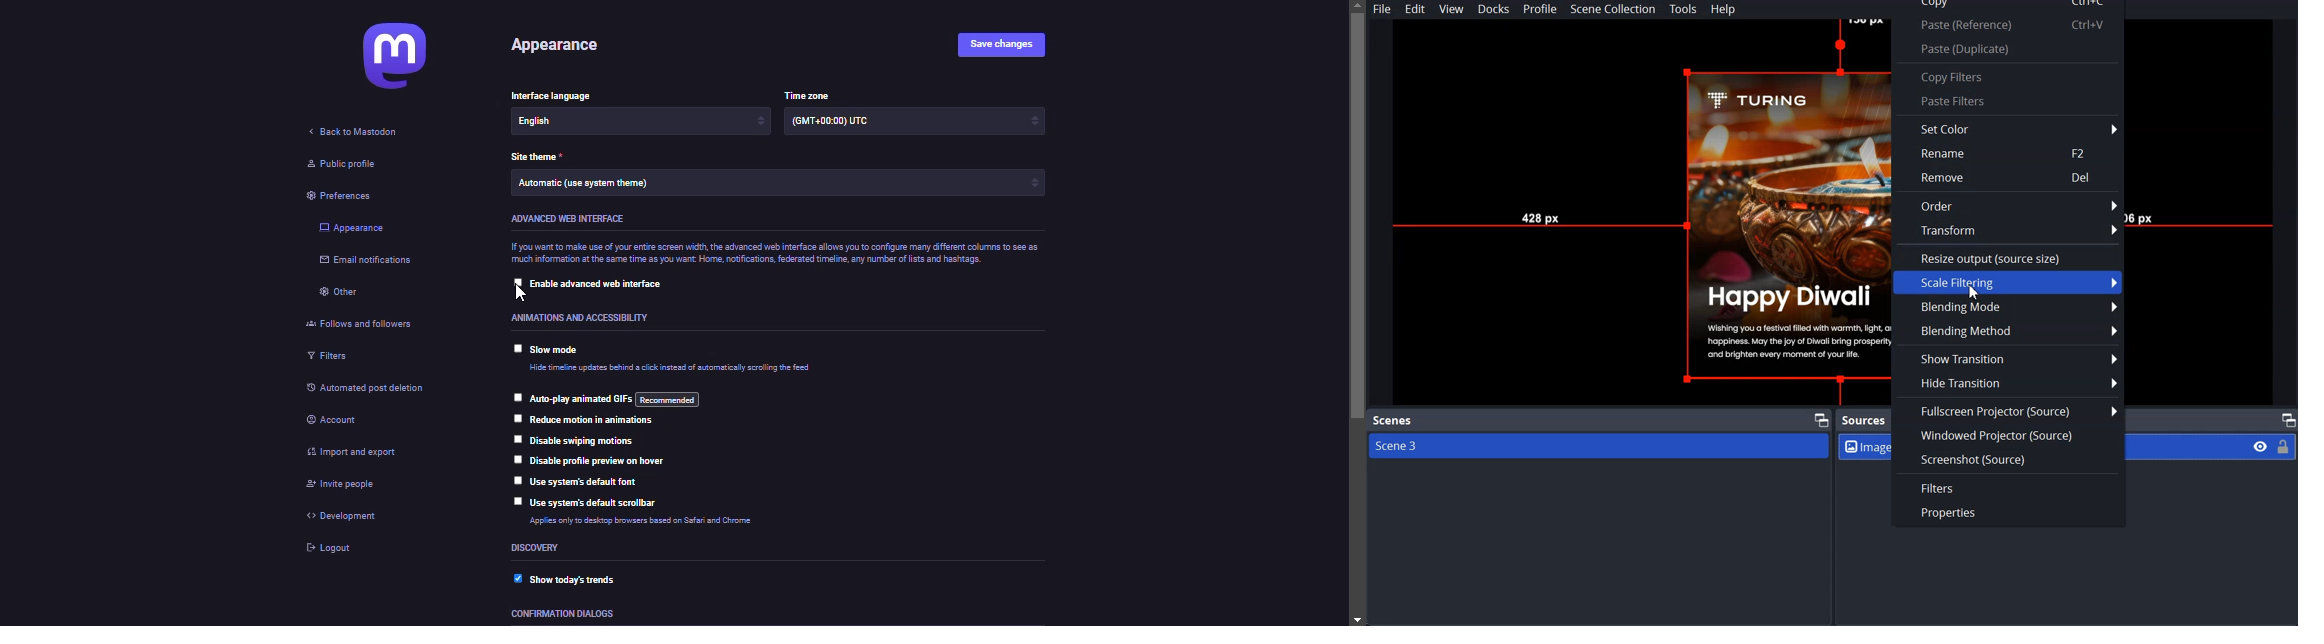  What do you see at coordinates (2284, 446) in the screenshot?
I see `Lock` at bounding box center [2284, 446].